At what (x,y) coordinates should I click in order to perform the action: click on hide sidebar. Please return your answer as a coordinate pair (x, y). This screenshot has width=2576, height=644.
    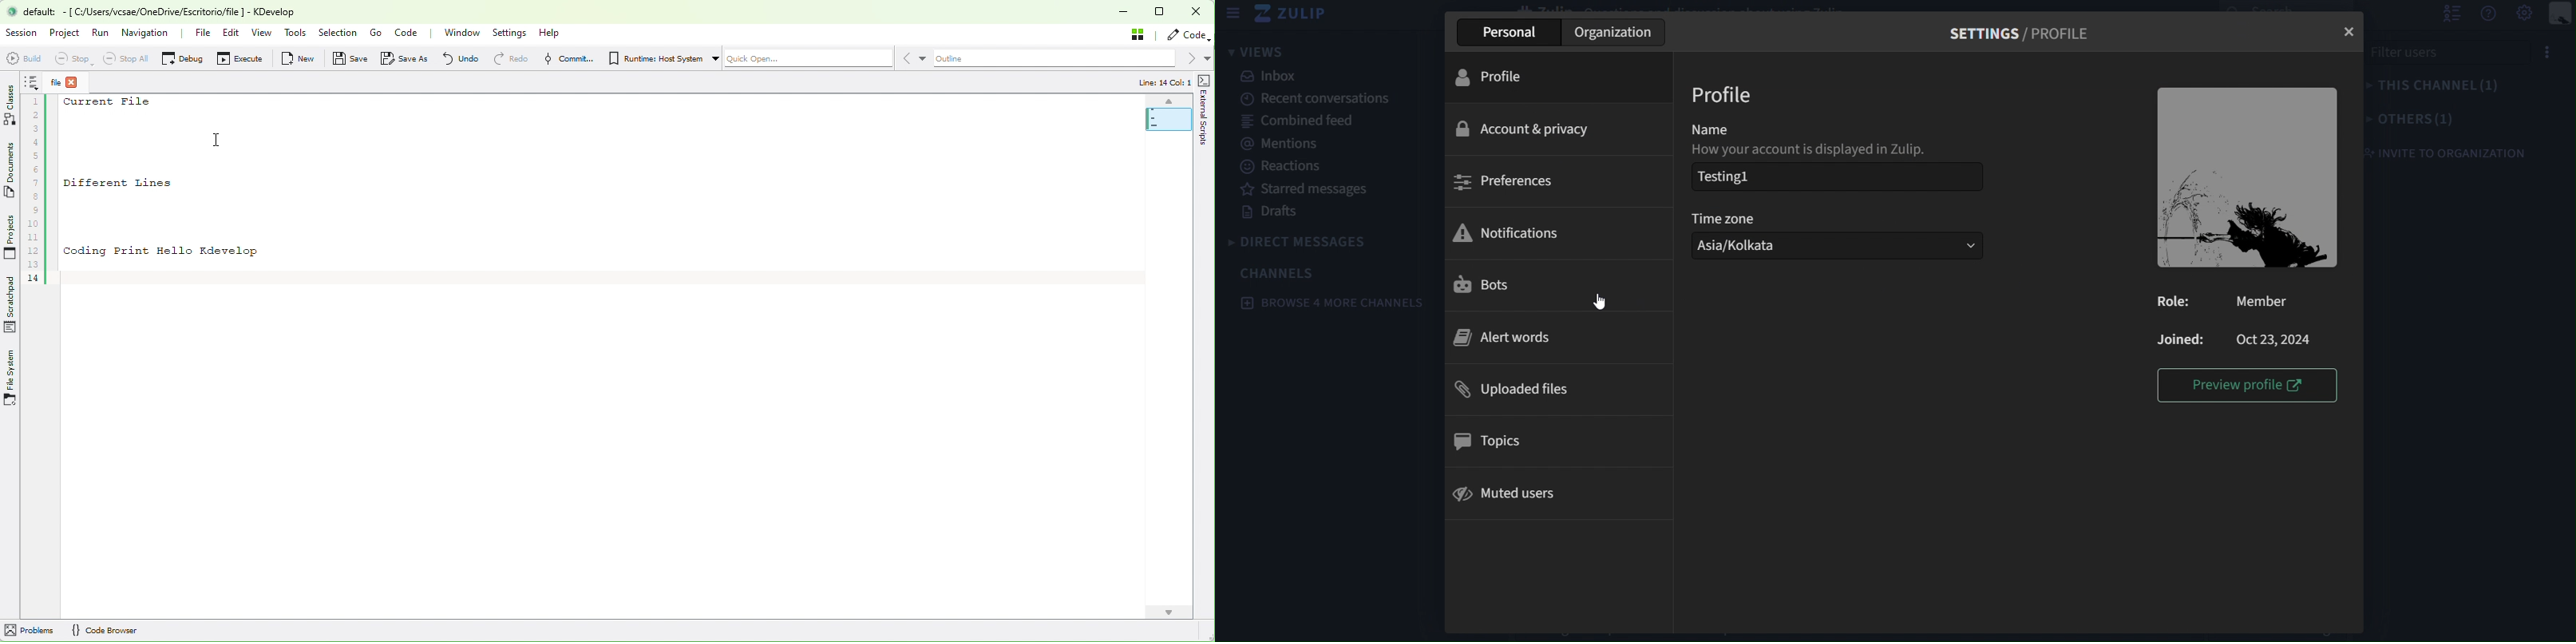
    Looking at the image, I should click on (1234, 14).